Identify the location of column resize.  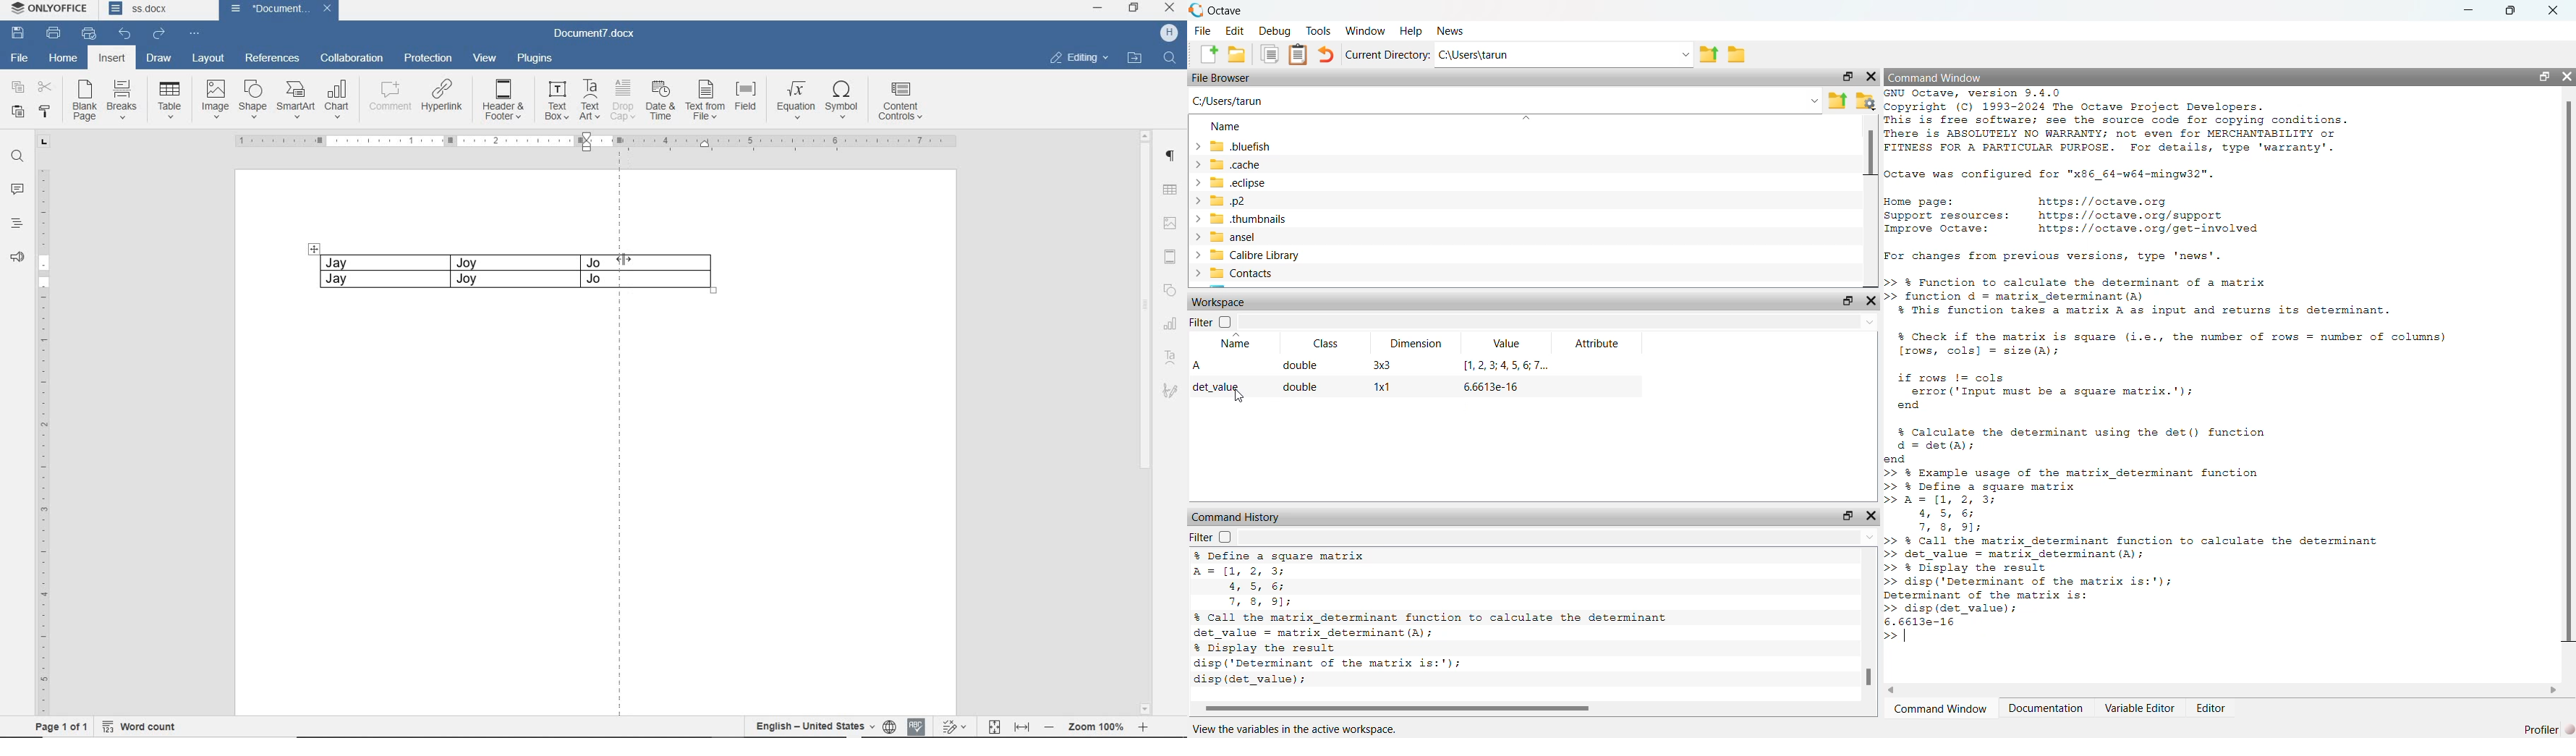
(683, 272).